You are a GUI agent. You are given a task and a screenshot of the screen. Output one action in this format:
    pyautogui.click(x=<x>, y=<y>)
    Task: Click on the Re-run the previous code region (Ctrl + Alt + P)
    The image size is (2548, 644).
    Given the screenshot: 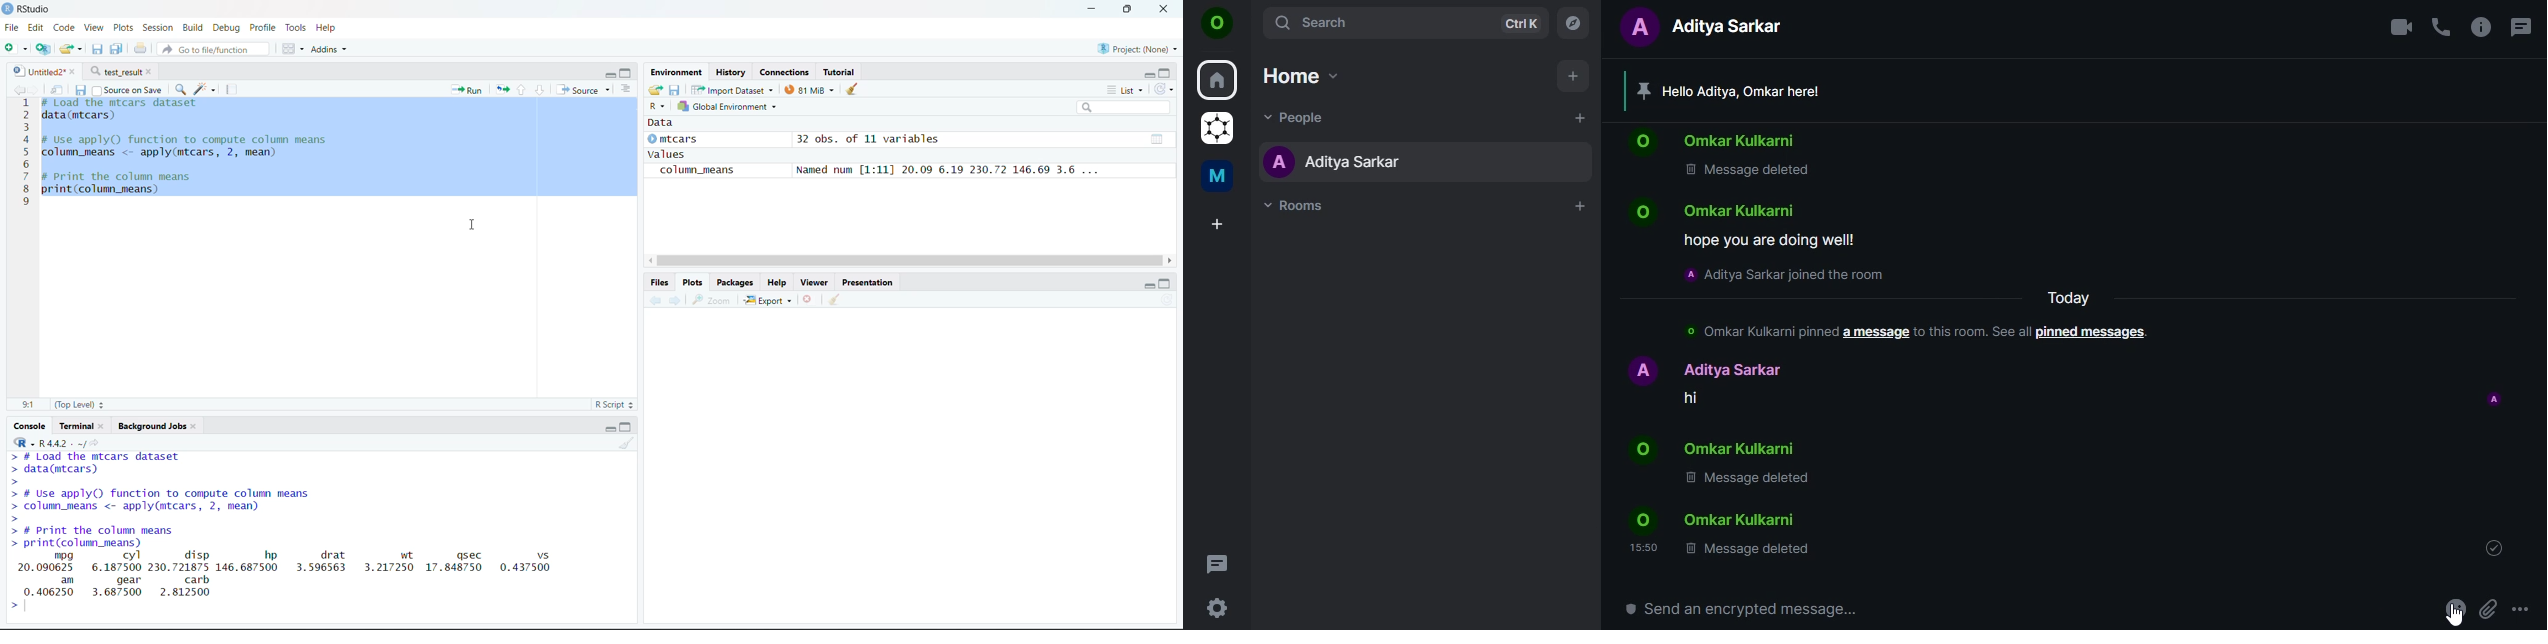 What is the action you would take?
    pyautogui.click(x=502, y=91)
    